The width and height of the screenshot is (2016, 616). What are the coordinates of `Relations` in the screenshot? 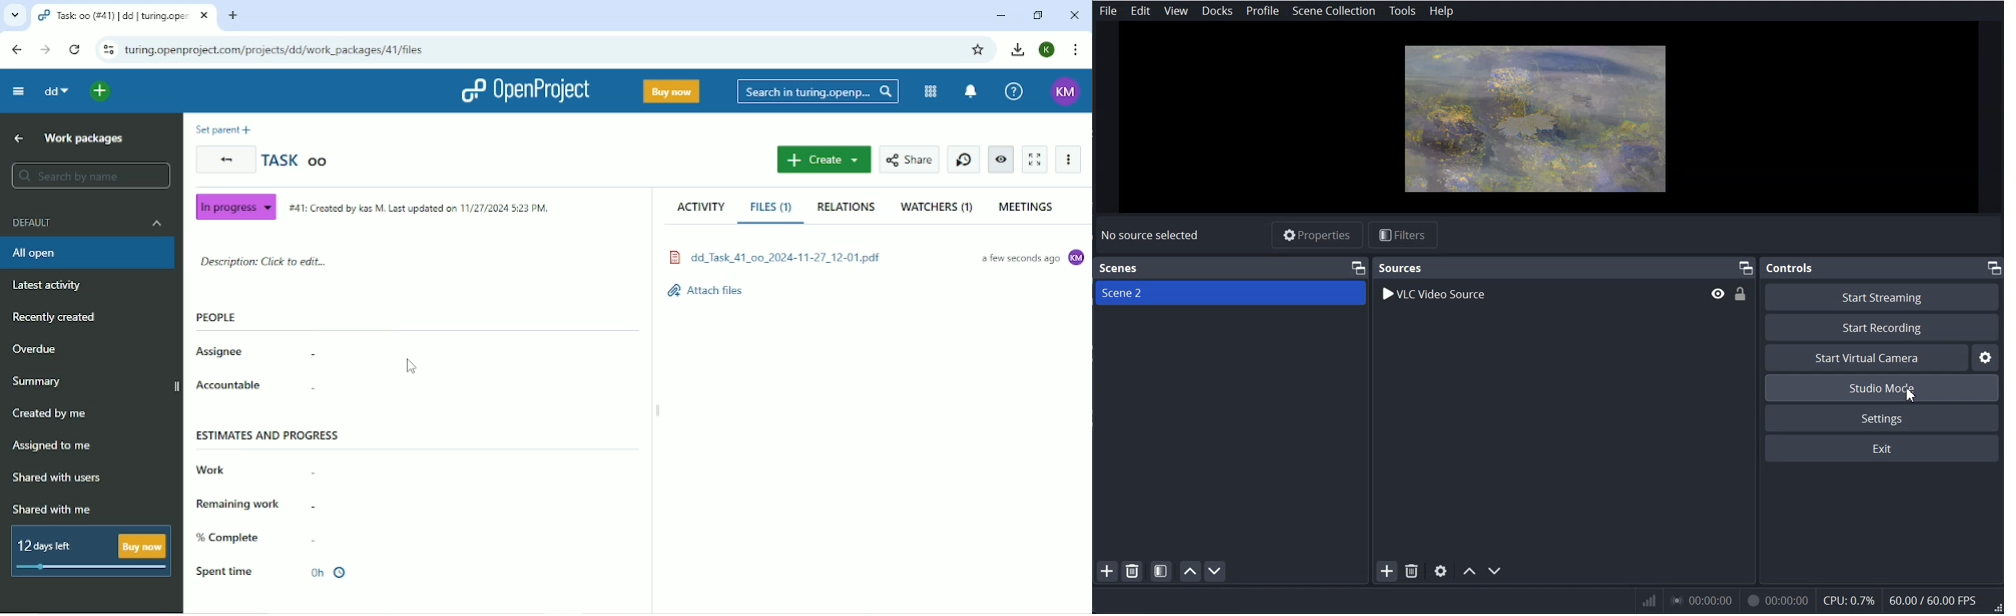 It's located at (845, 207).